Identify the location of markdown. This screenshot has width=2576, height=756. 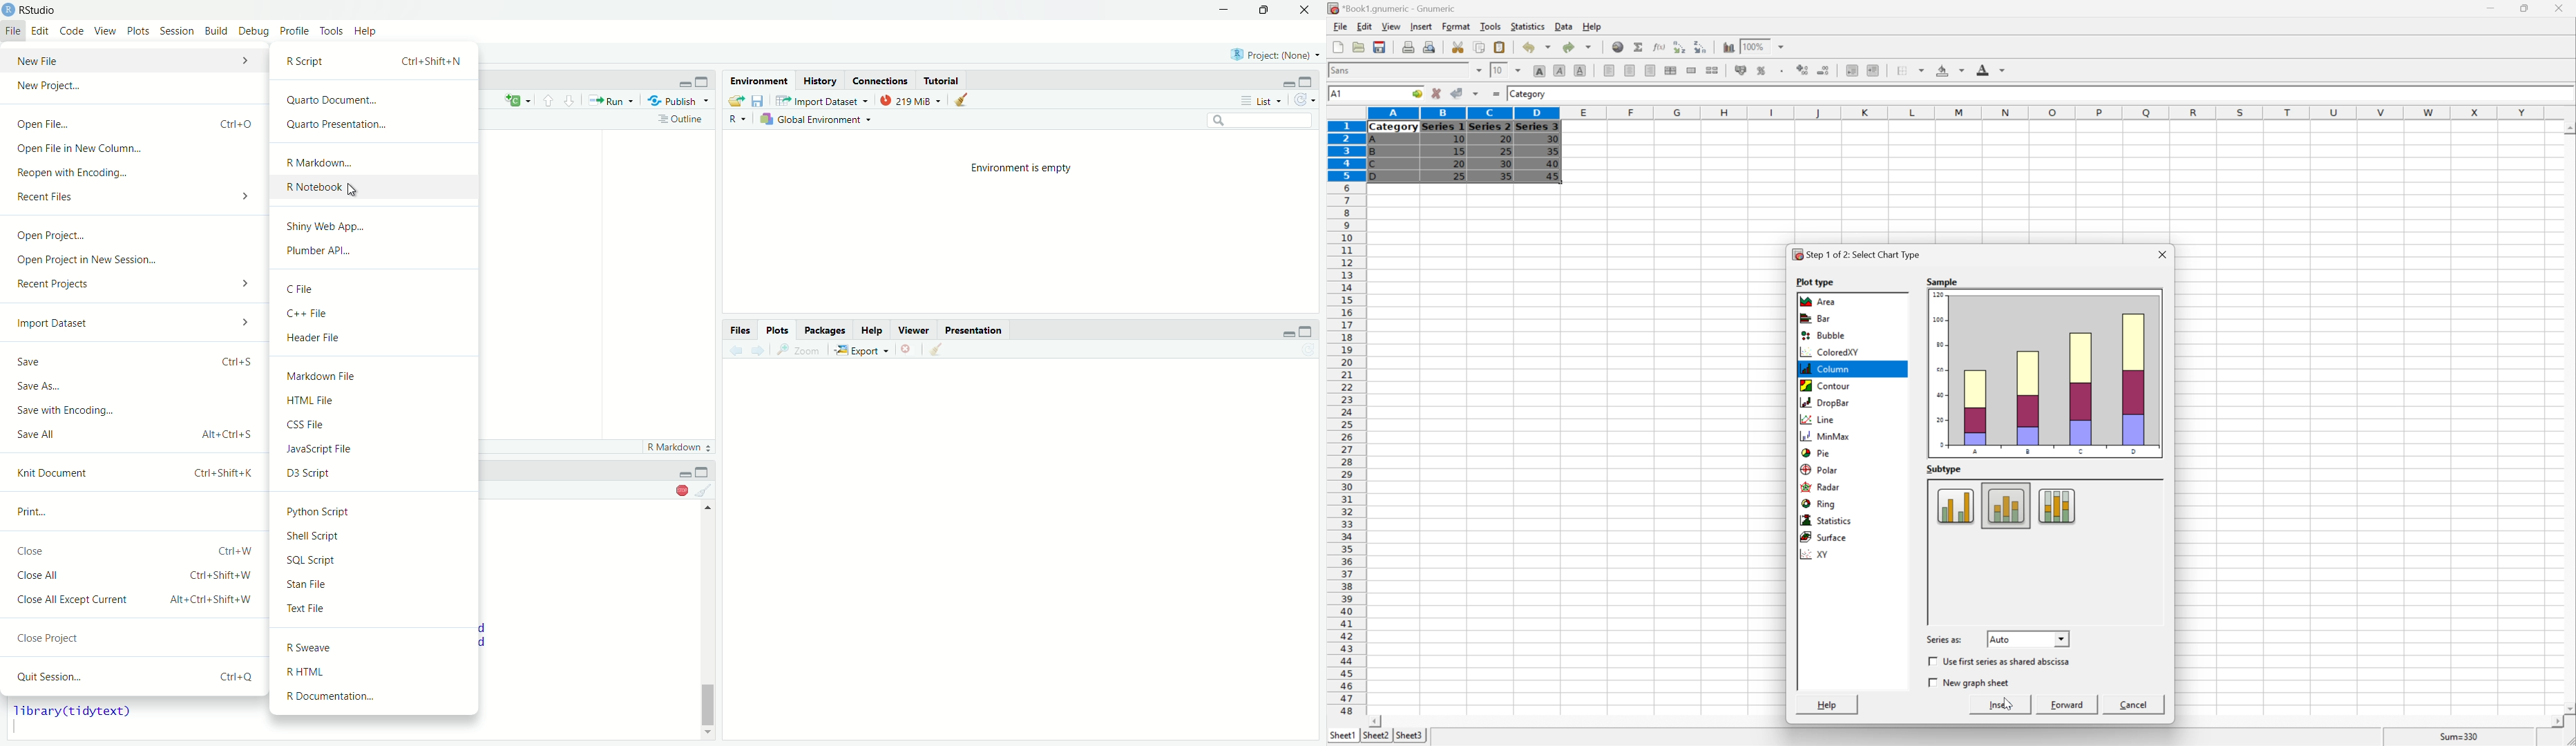
(674, 448).